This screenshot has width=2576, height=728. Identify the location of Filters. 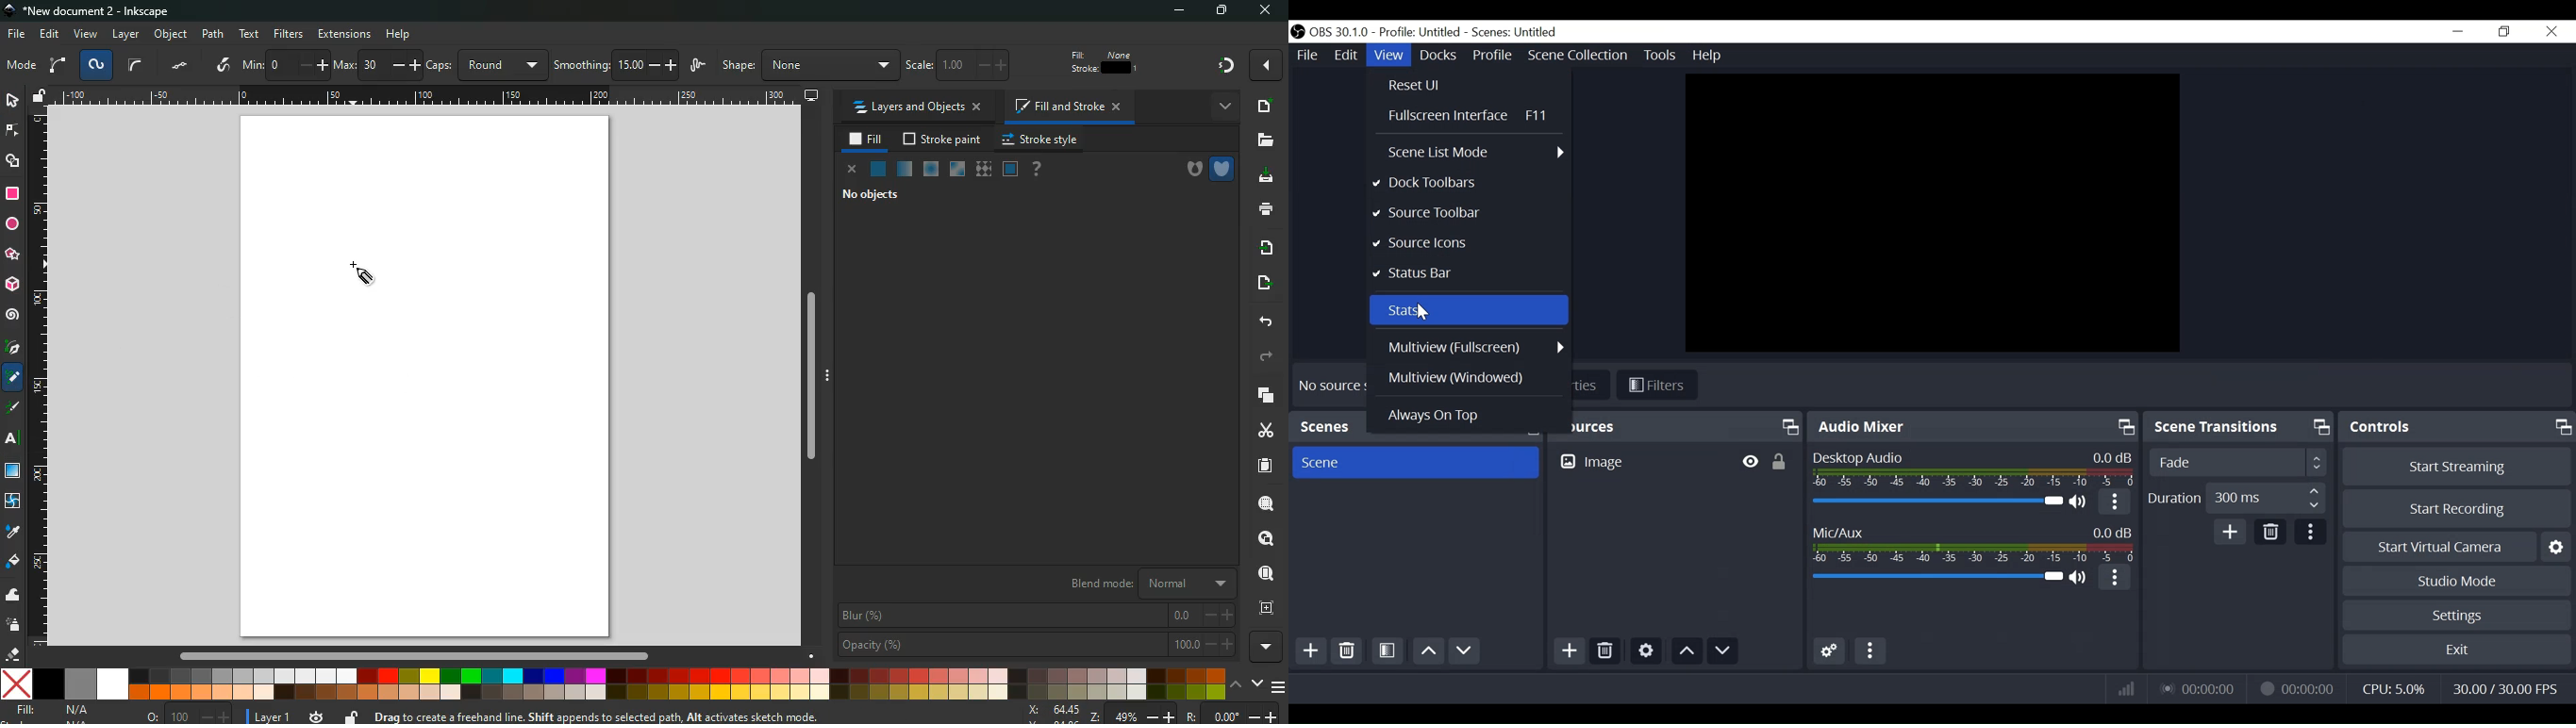
(1657, 385).